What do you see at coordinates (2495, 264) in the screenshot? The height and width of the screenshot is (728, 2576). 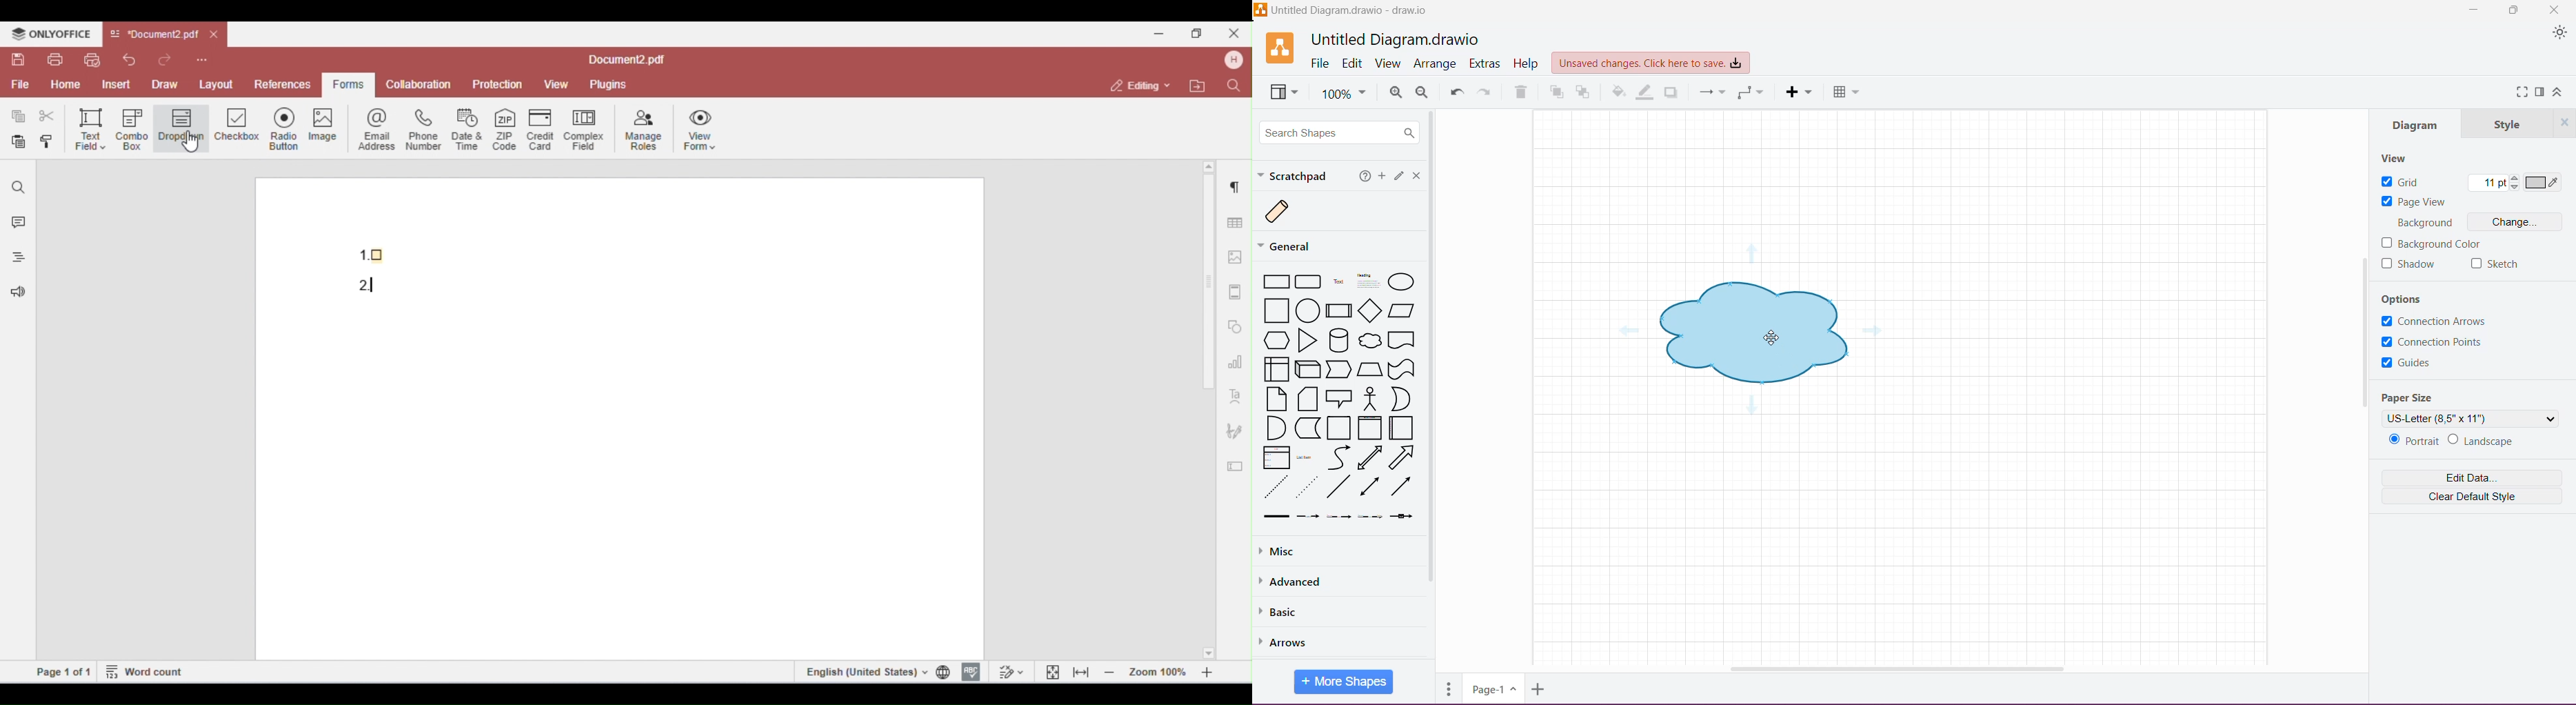 I see `Sketch` at bounding box center [2495, 264].